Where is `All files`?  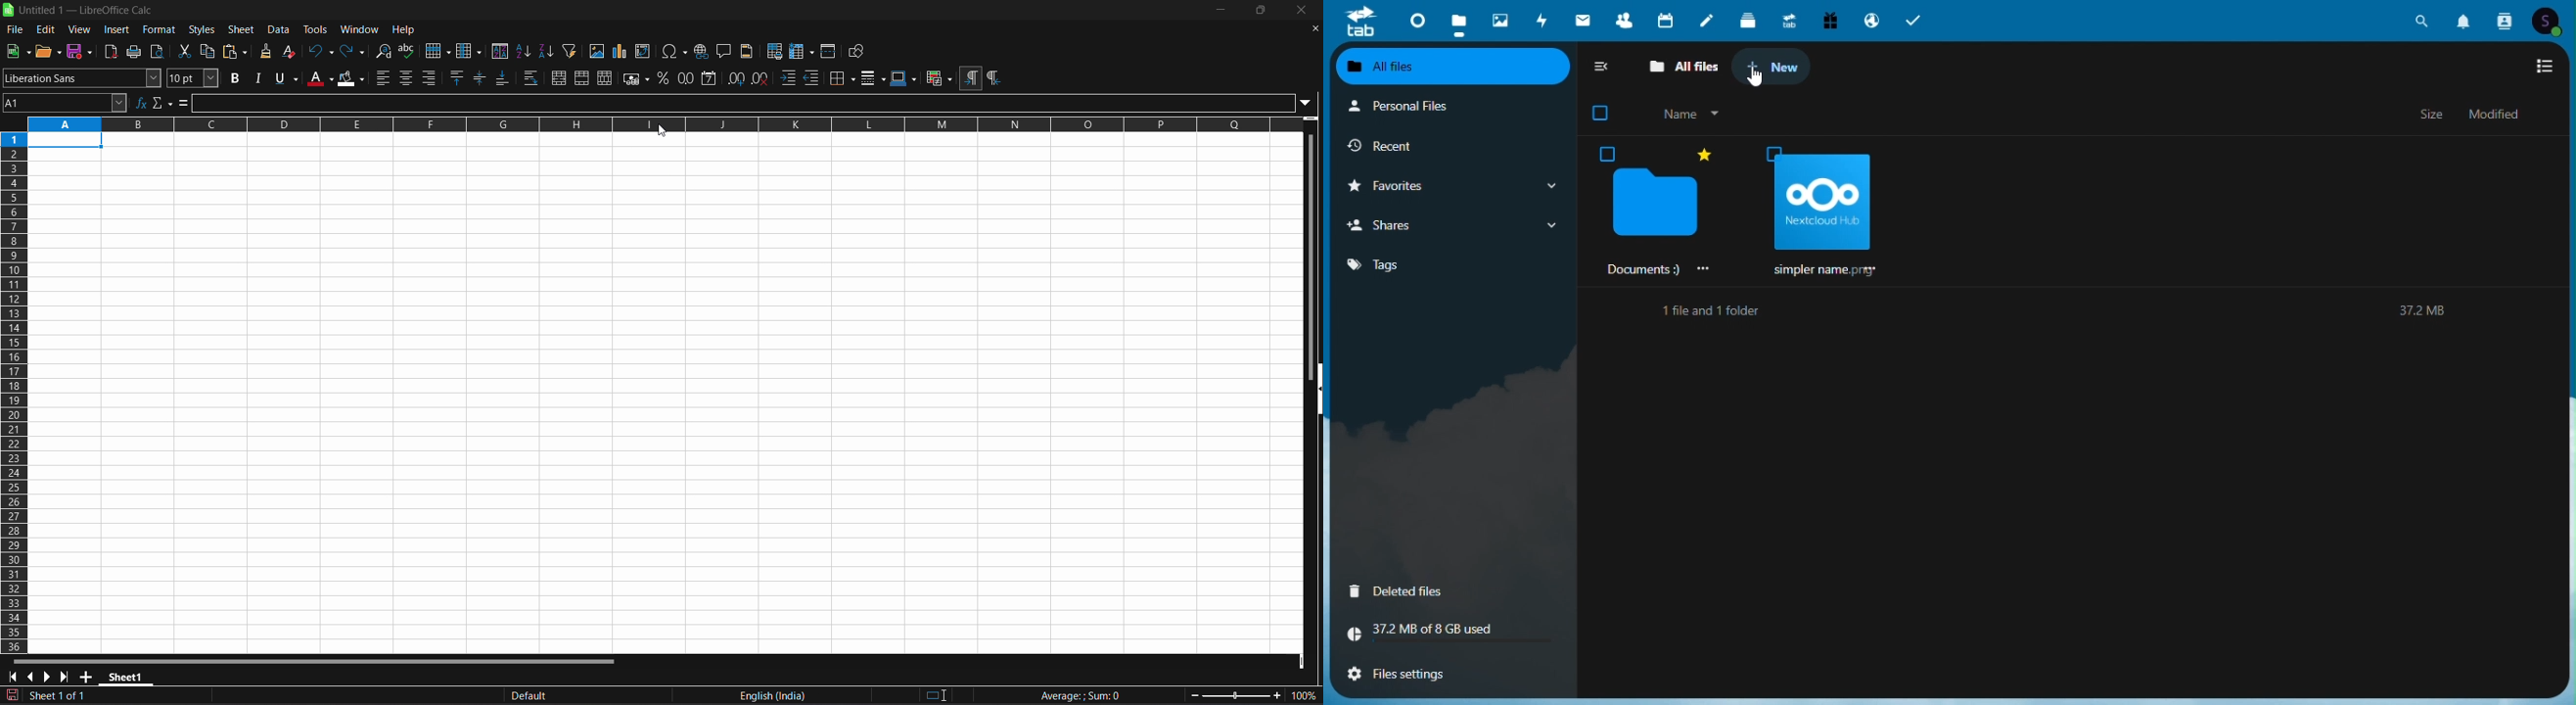 All files is located at coordinates (1679, 65).